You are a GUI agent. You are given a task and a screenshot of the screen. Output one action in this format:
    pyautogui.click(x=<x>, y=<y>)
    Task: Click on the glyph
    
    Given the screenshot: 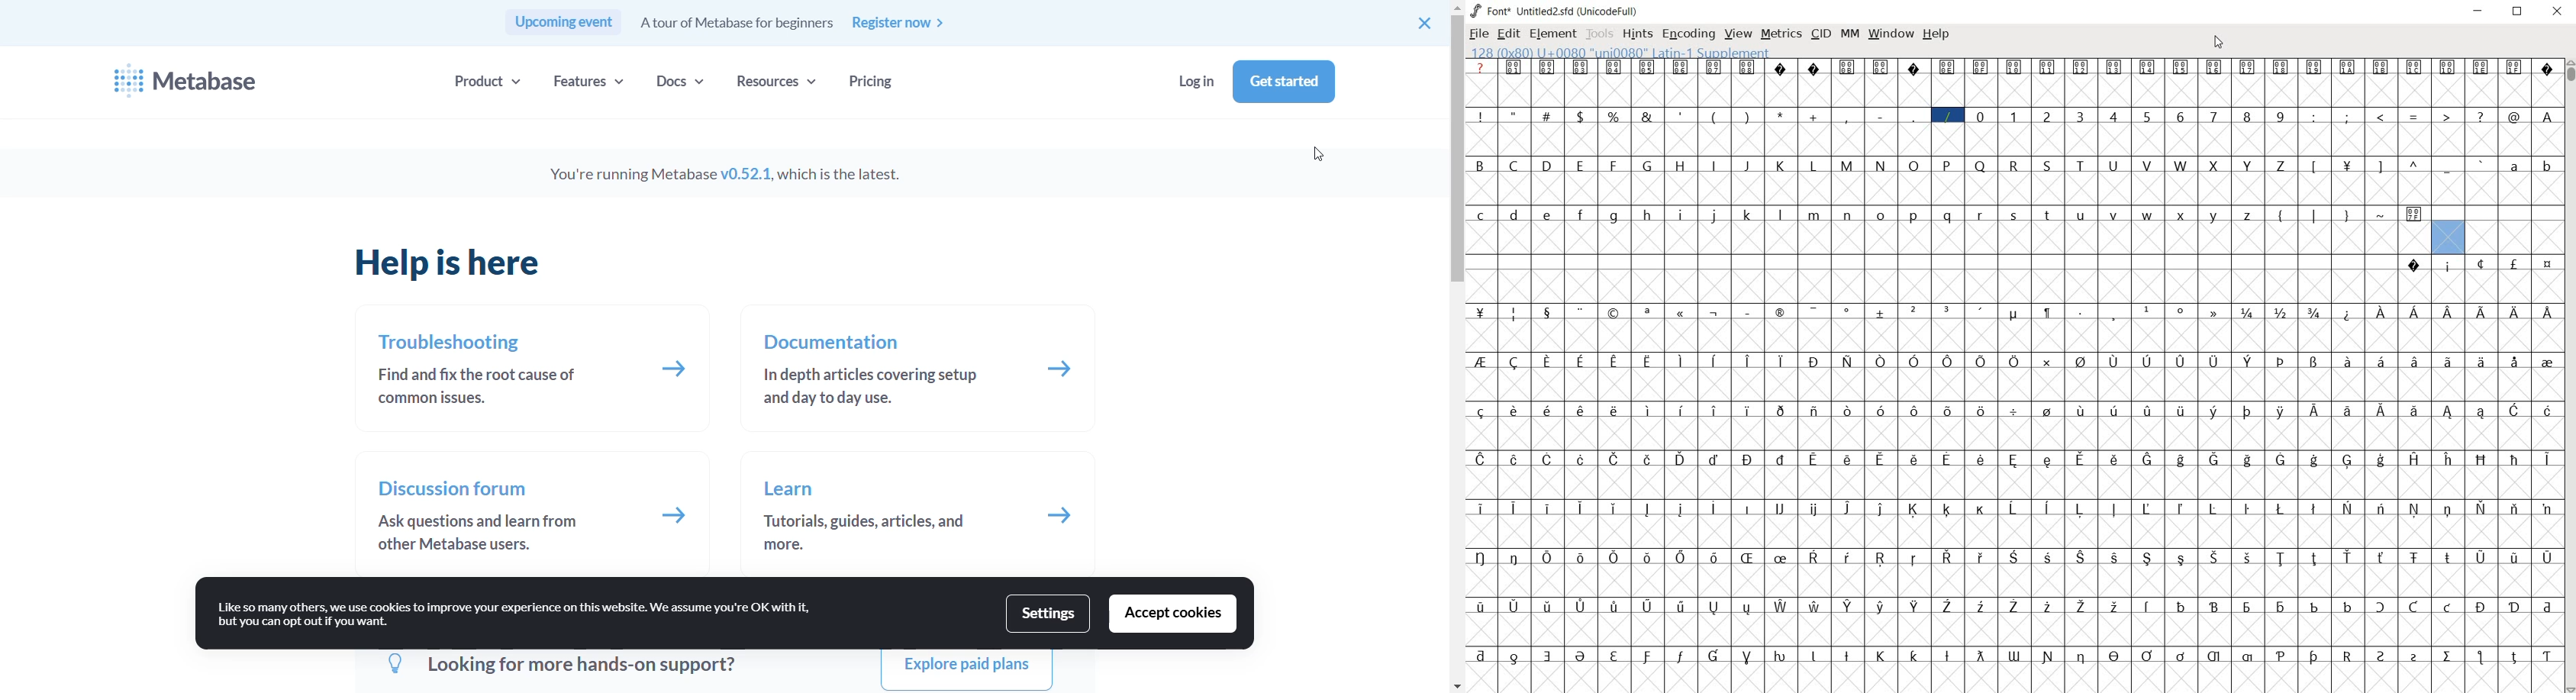 What is the action you would take?
    pyautogui.click(x=2281, y=559)
    